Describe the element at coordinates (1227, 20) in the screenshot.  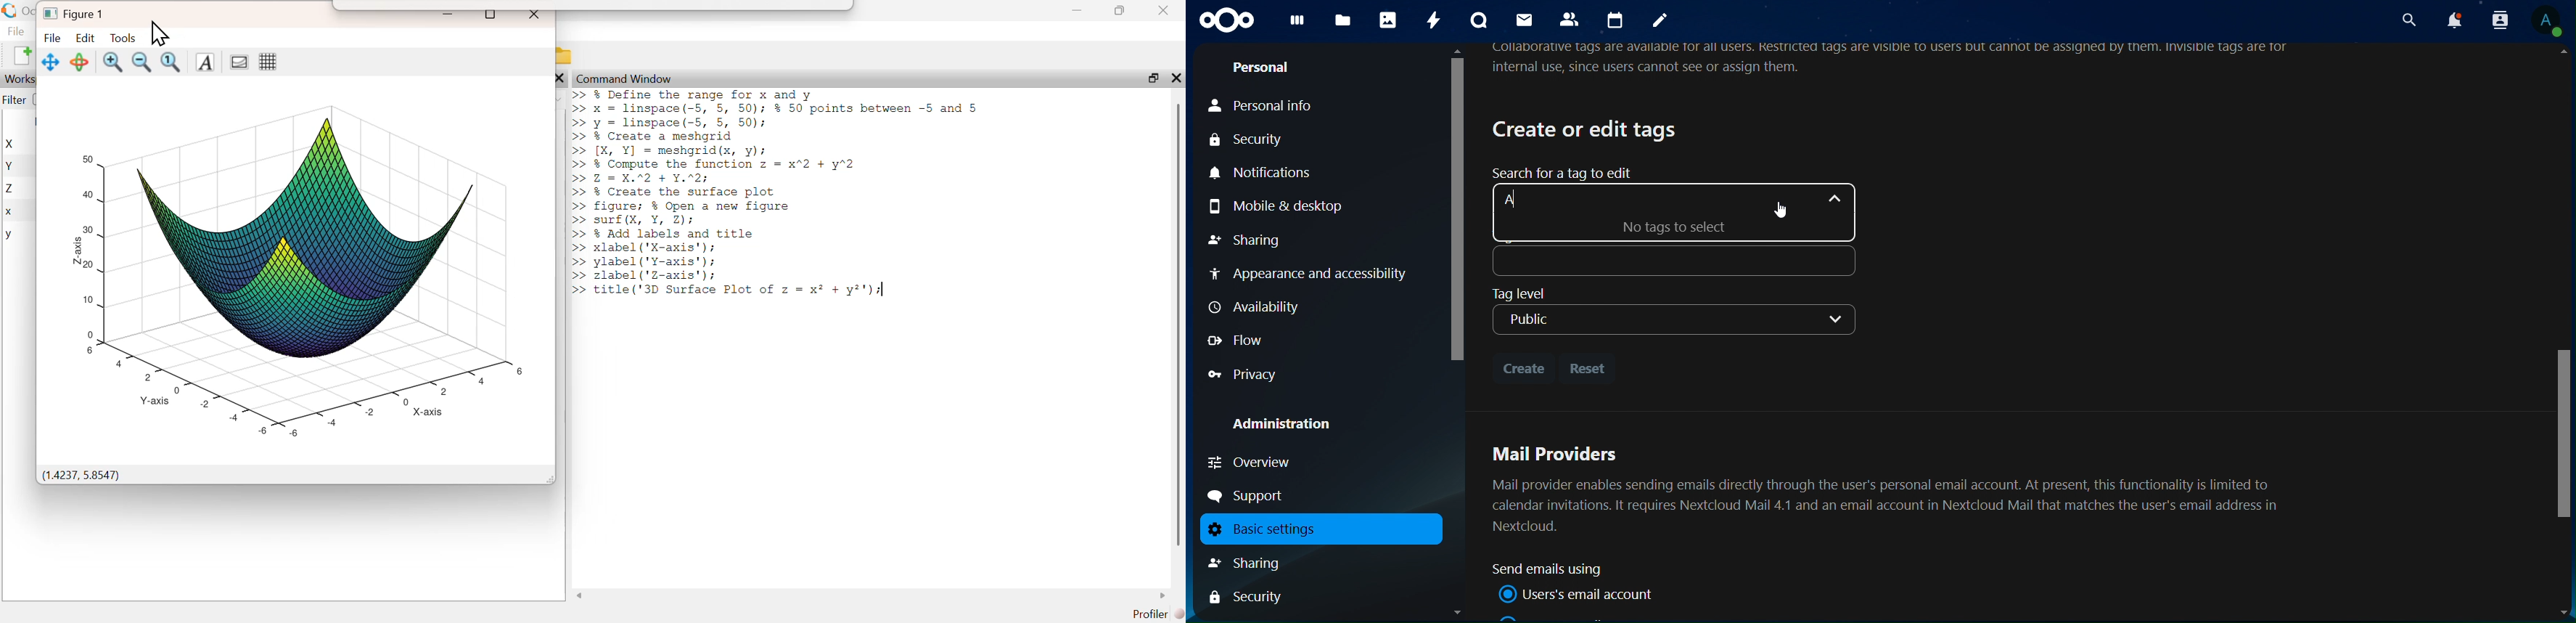
I see `icon` at that location.